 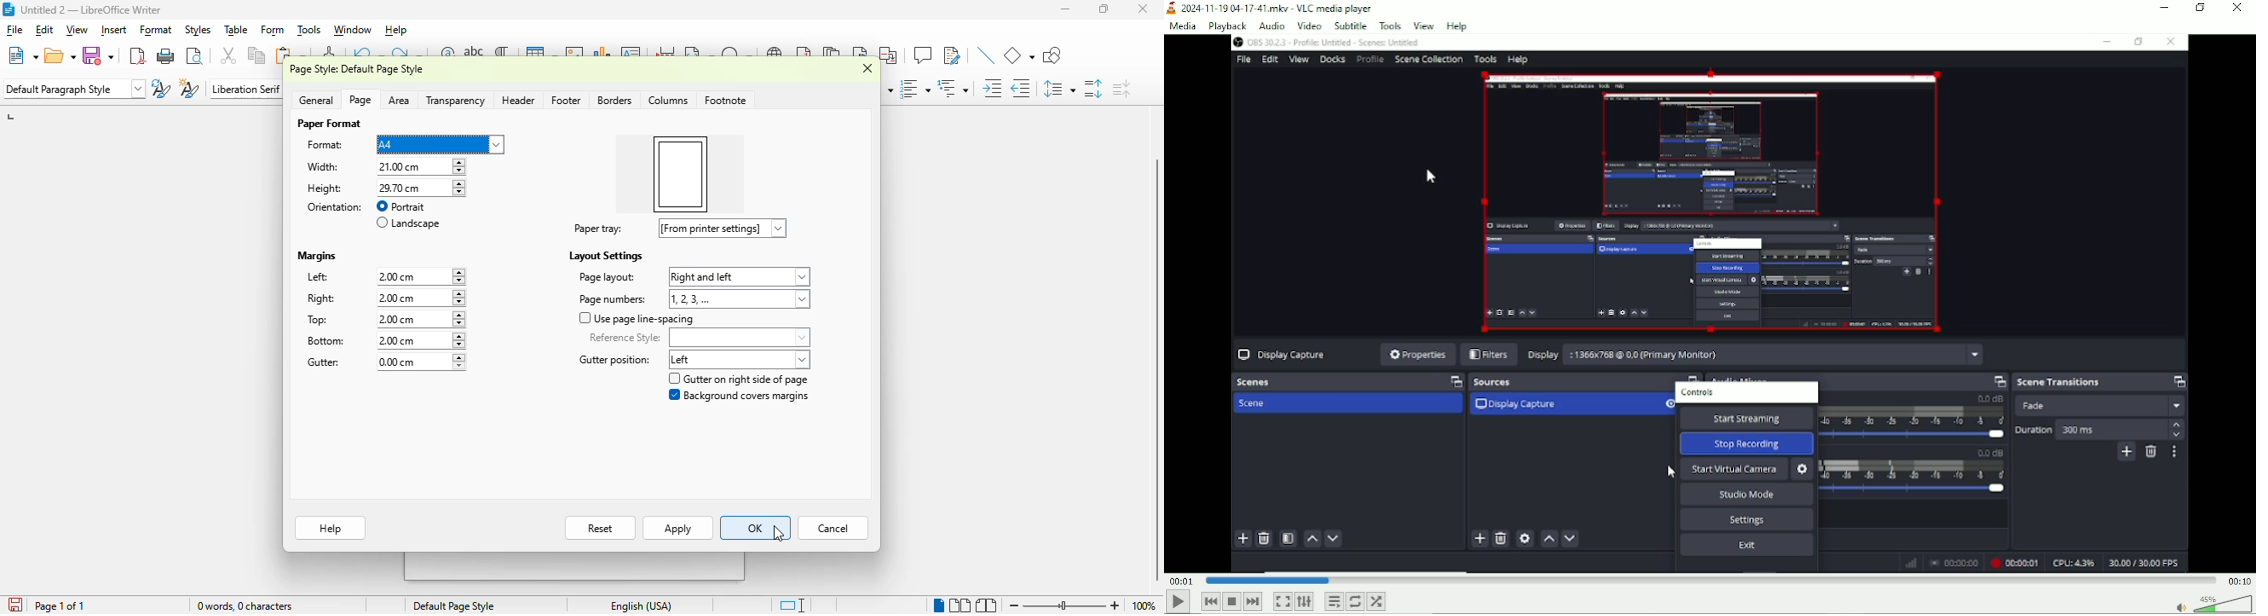 What do you see at coordinates (1116, 605) in the screenshot?
I see `zoom in` at bounding box center [1116, 605].